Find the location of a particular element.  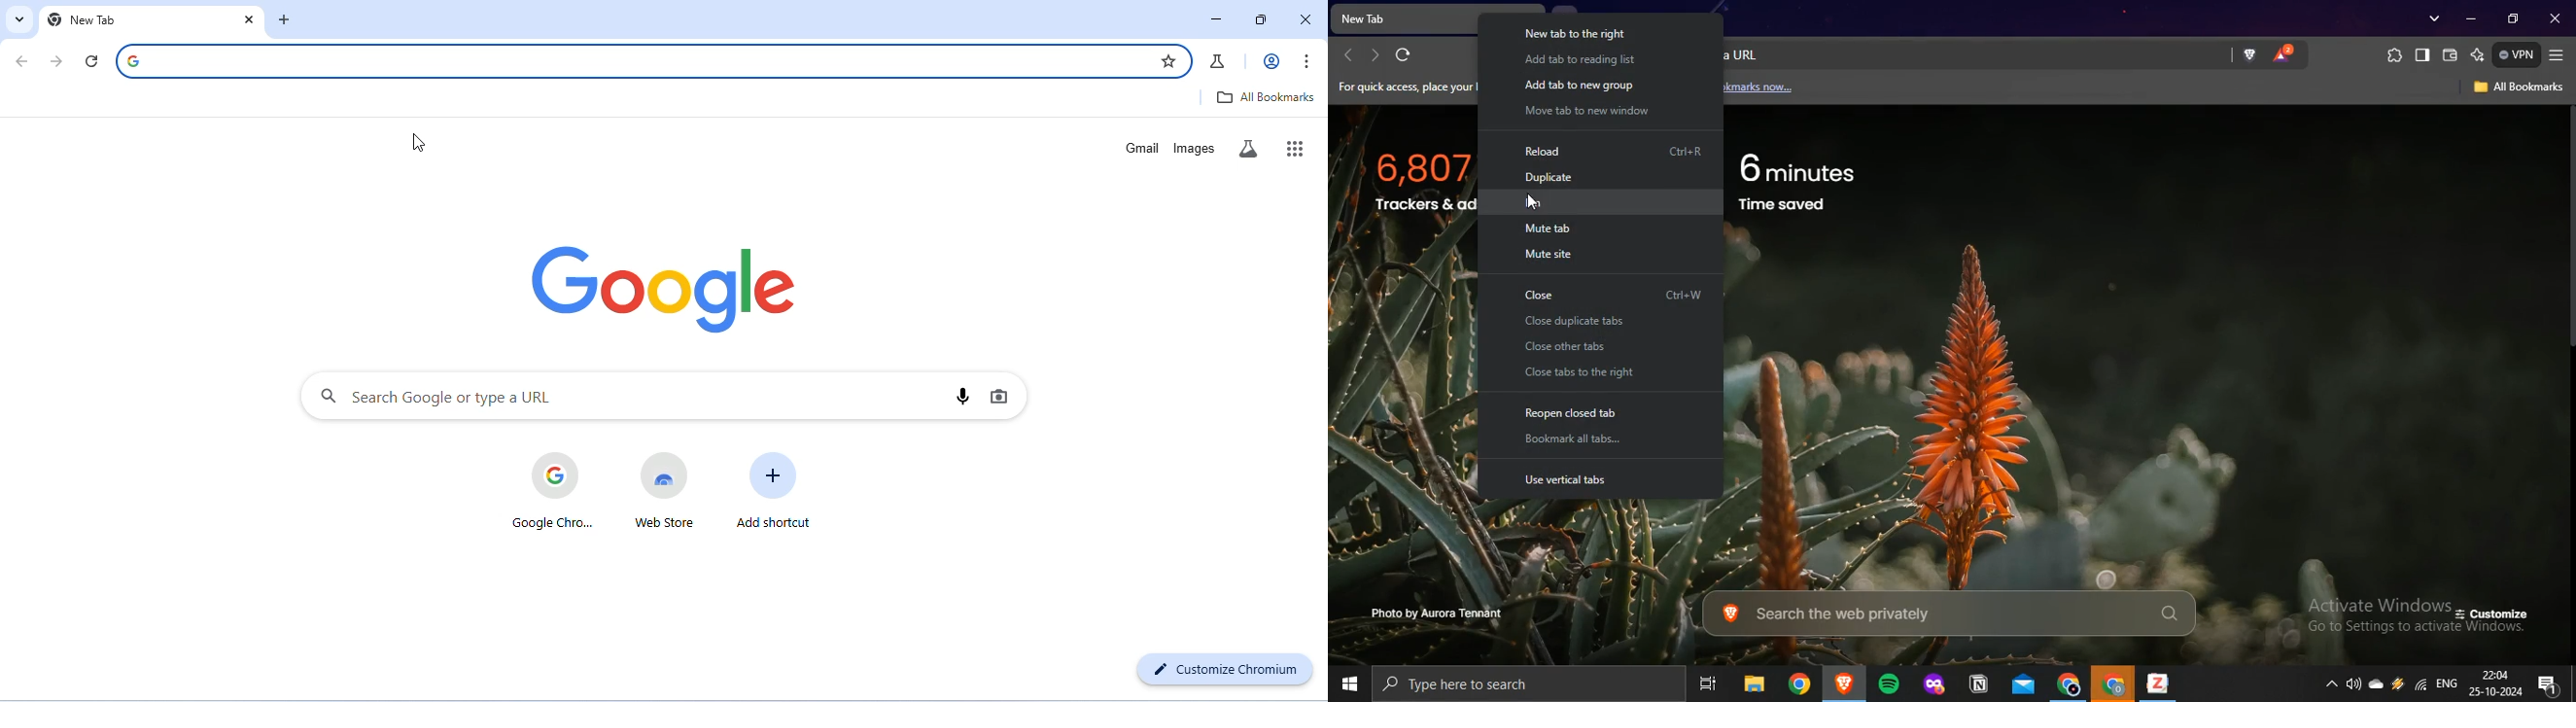

mute site is located at coordinates (1552, 255).